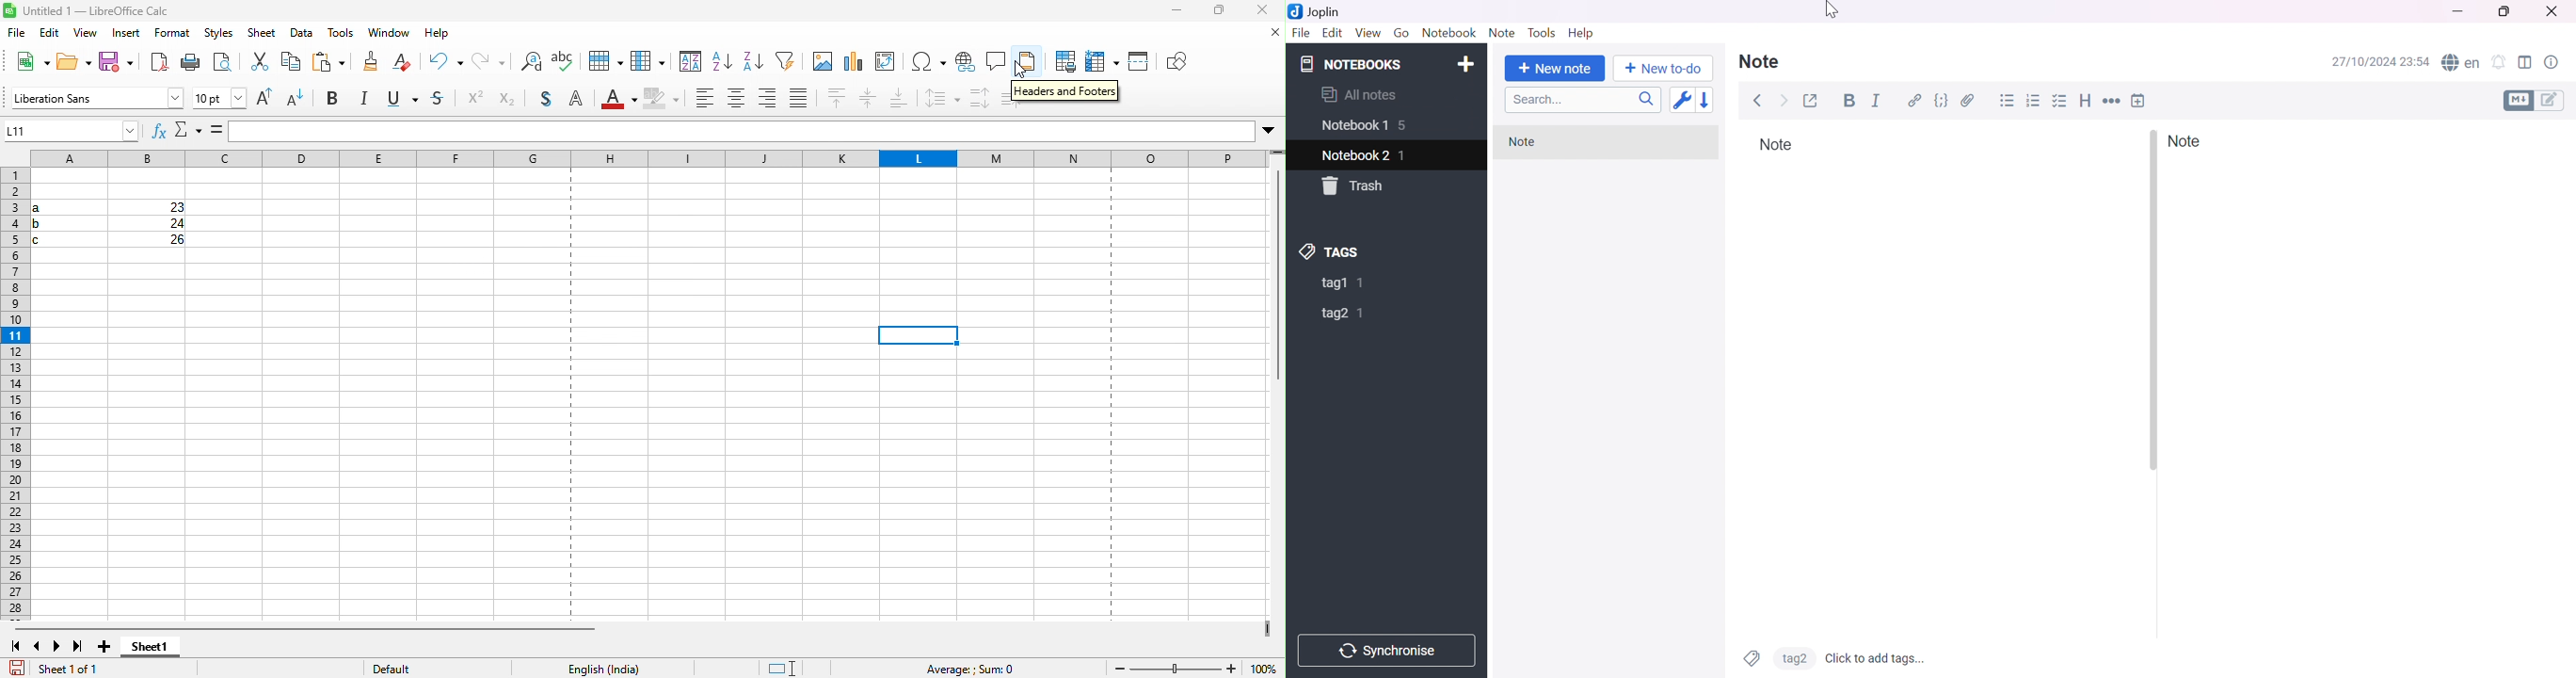 This screenshot has width=2576, height=700. I want to click on chart, so click(855, 62).